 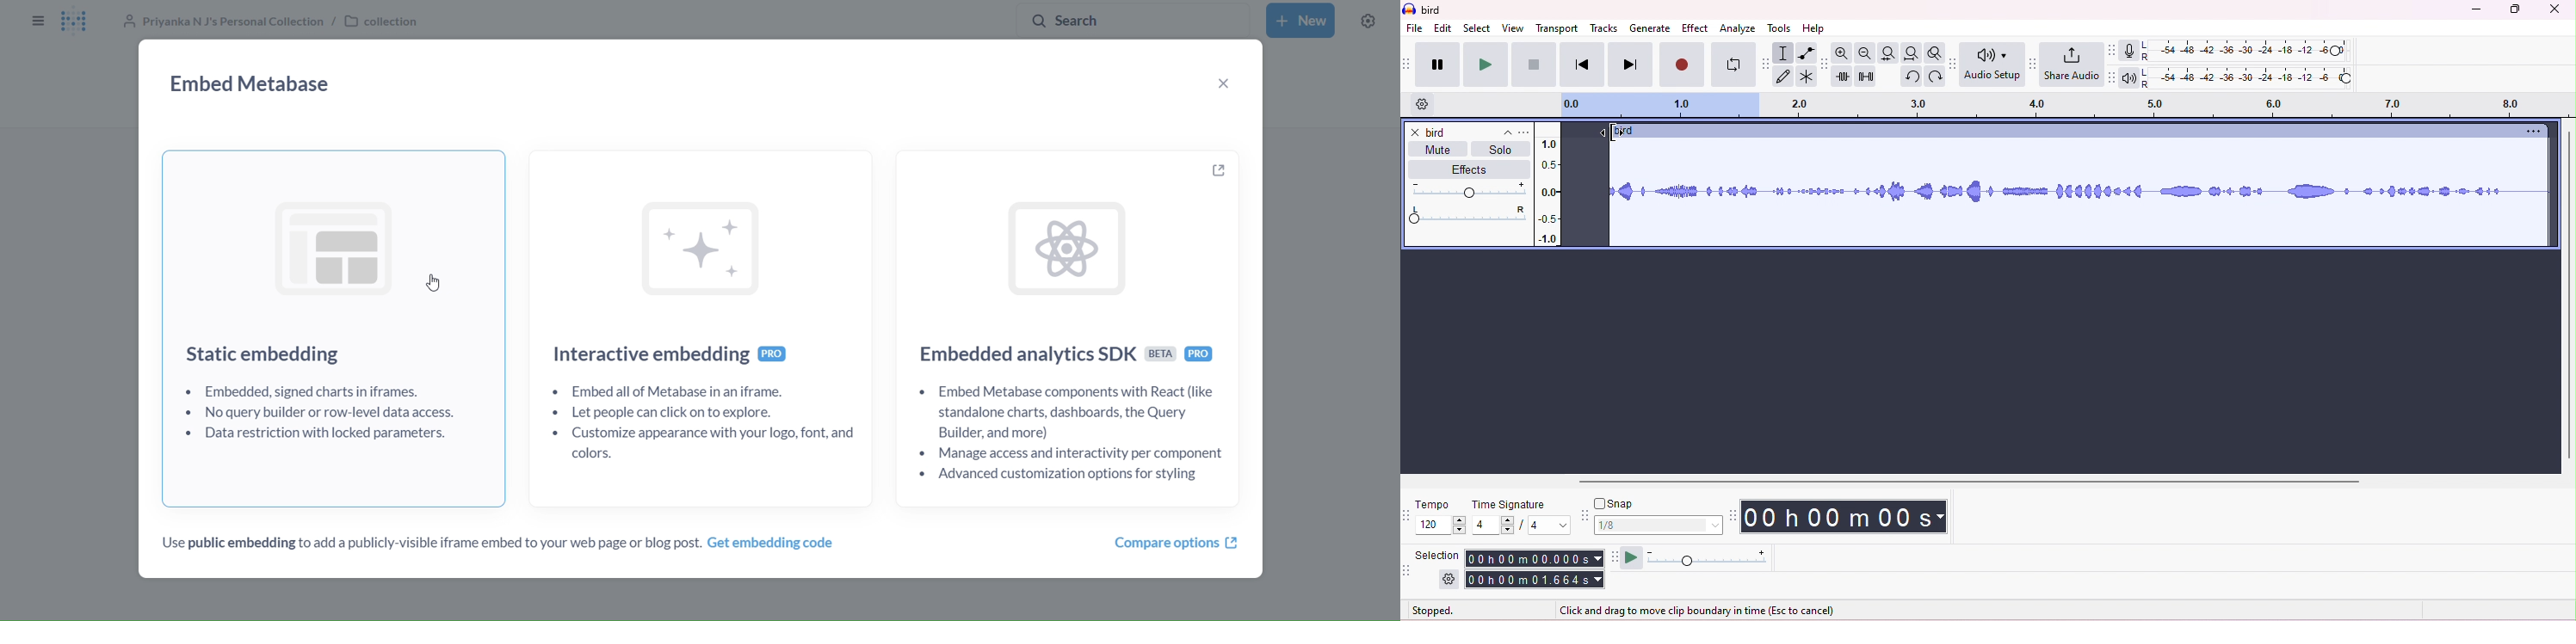 What do you see at coordinates (2062, 107) in the screenshot?
I see `timeline` at bounding box center [2062, 107].